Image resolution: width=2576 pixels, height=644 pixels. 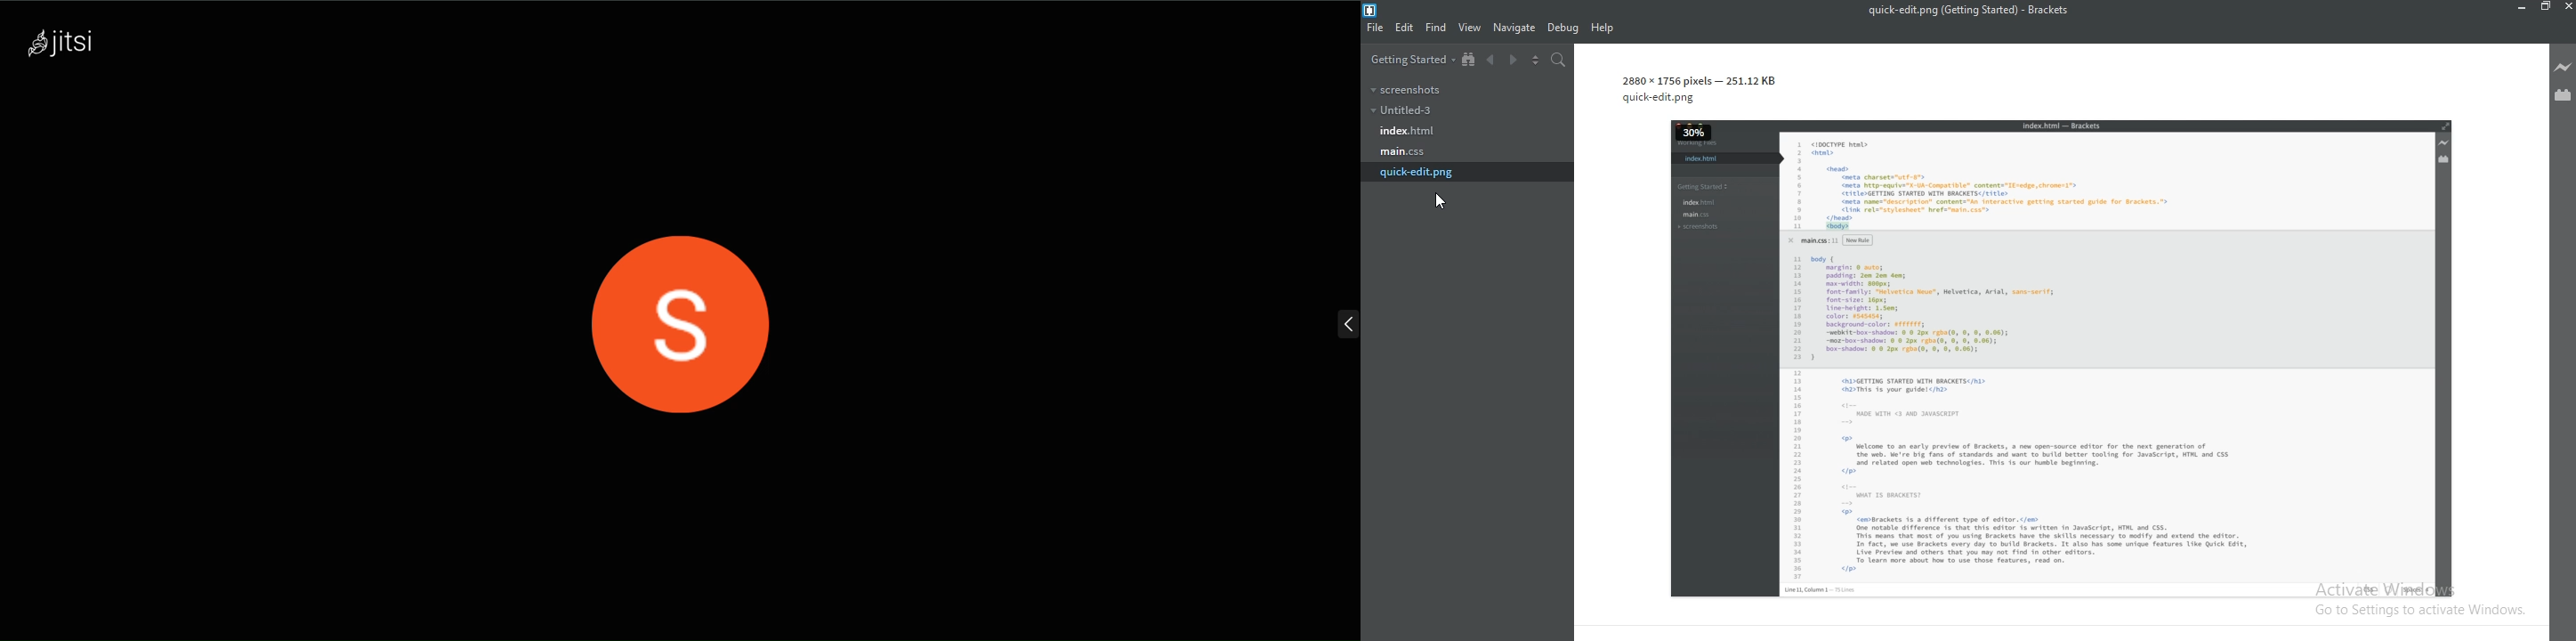 I want to click on forward, so click(x=1514, y=61).